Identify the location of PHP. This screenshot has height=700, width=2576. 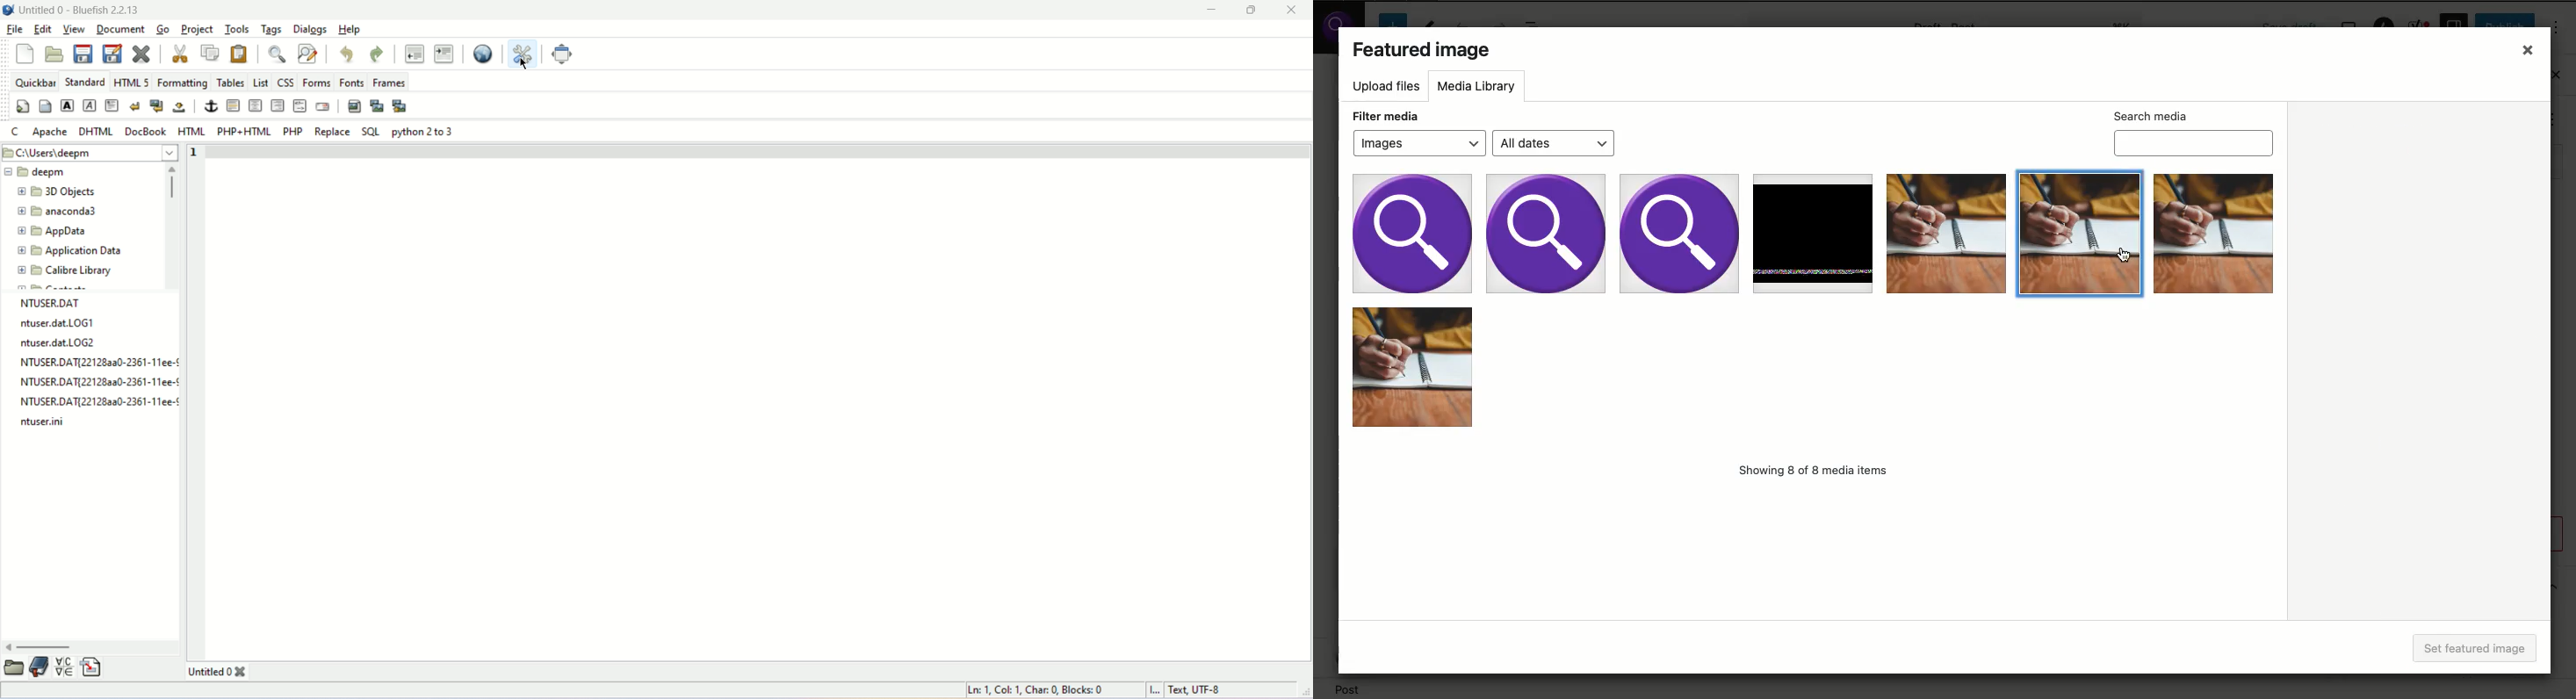
(293, 131).